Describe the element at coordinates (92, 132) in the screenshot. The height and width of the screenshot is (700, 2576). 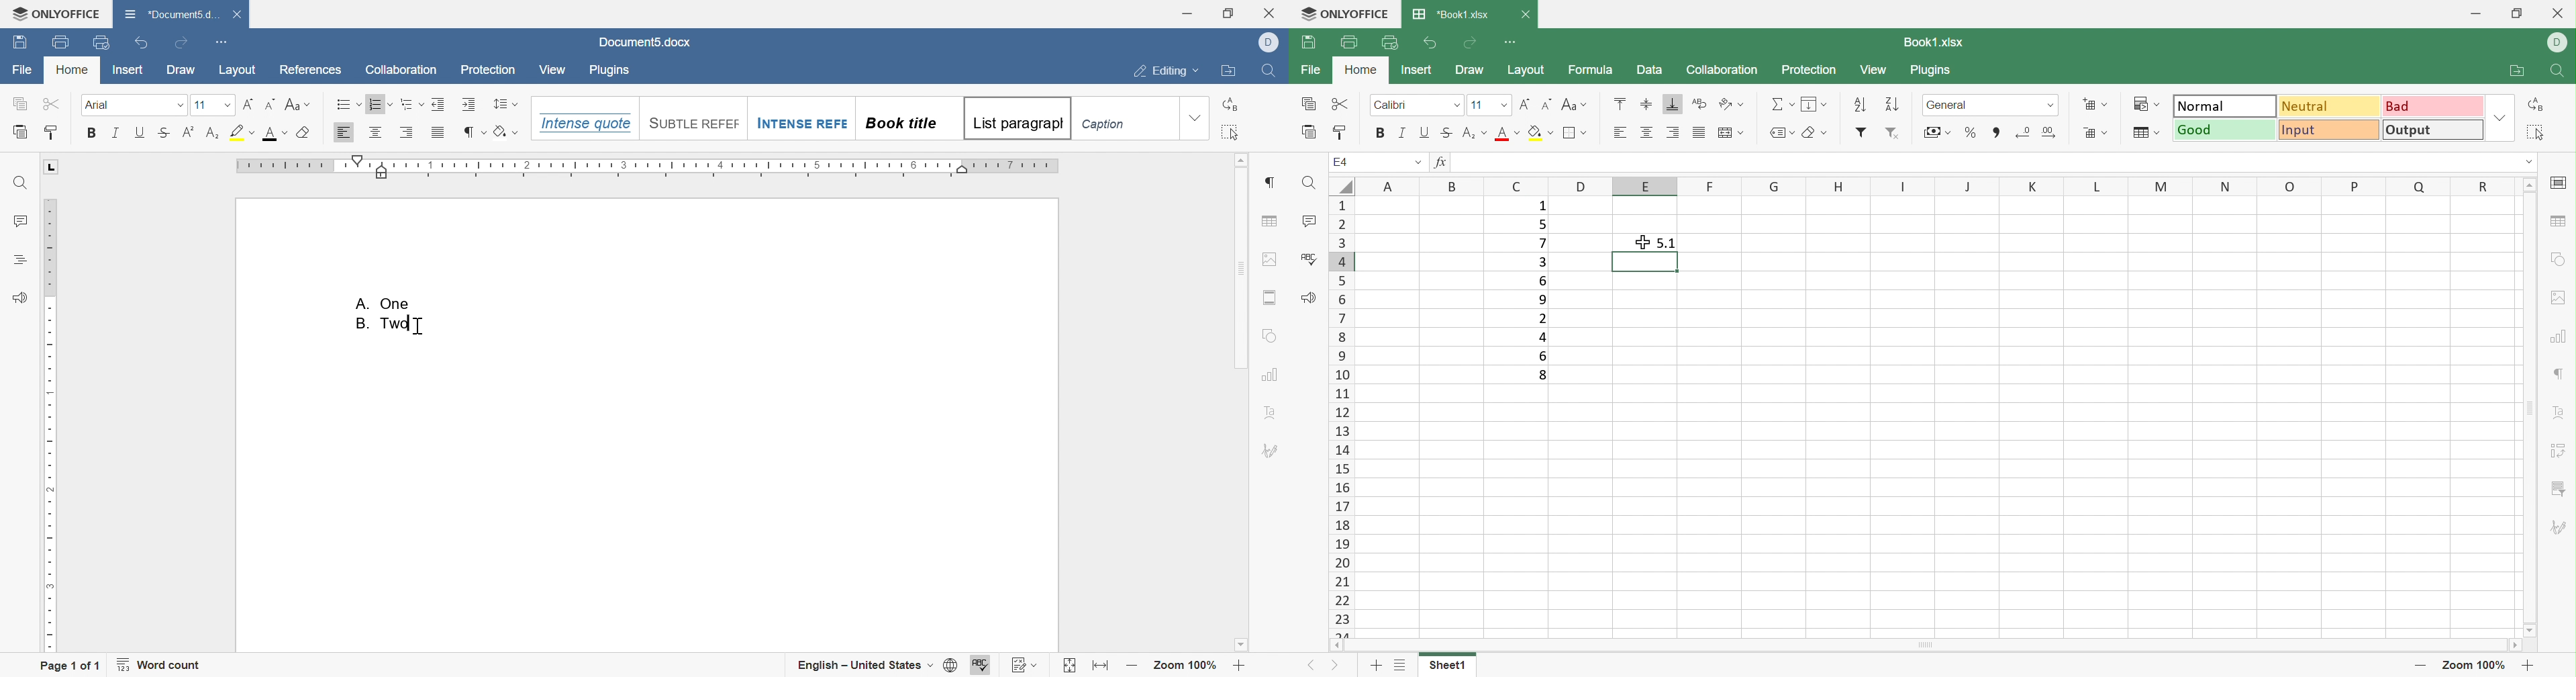
I see `Bold` at that location.